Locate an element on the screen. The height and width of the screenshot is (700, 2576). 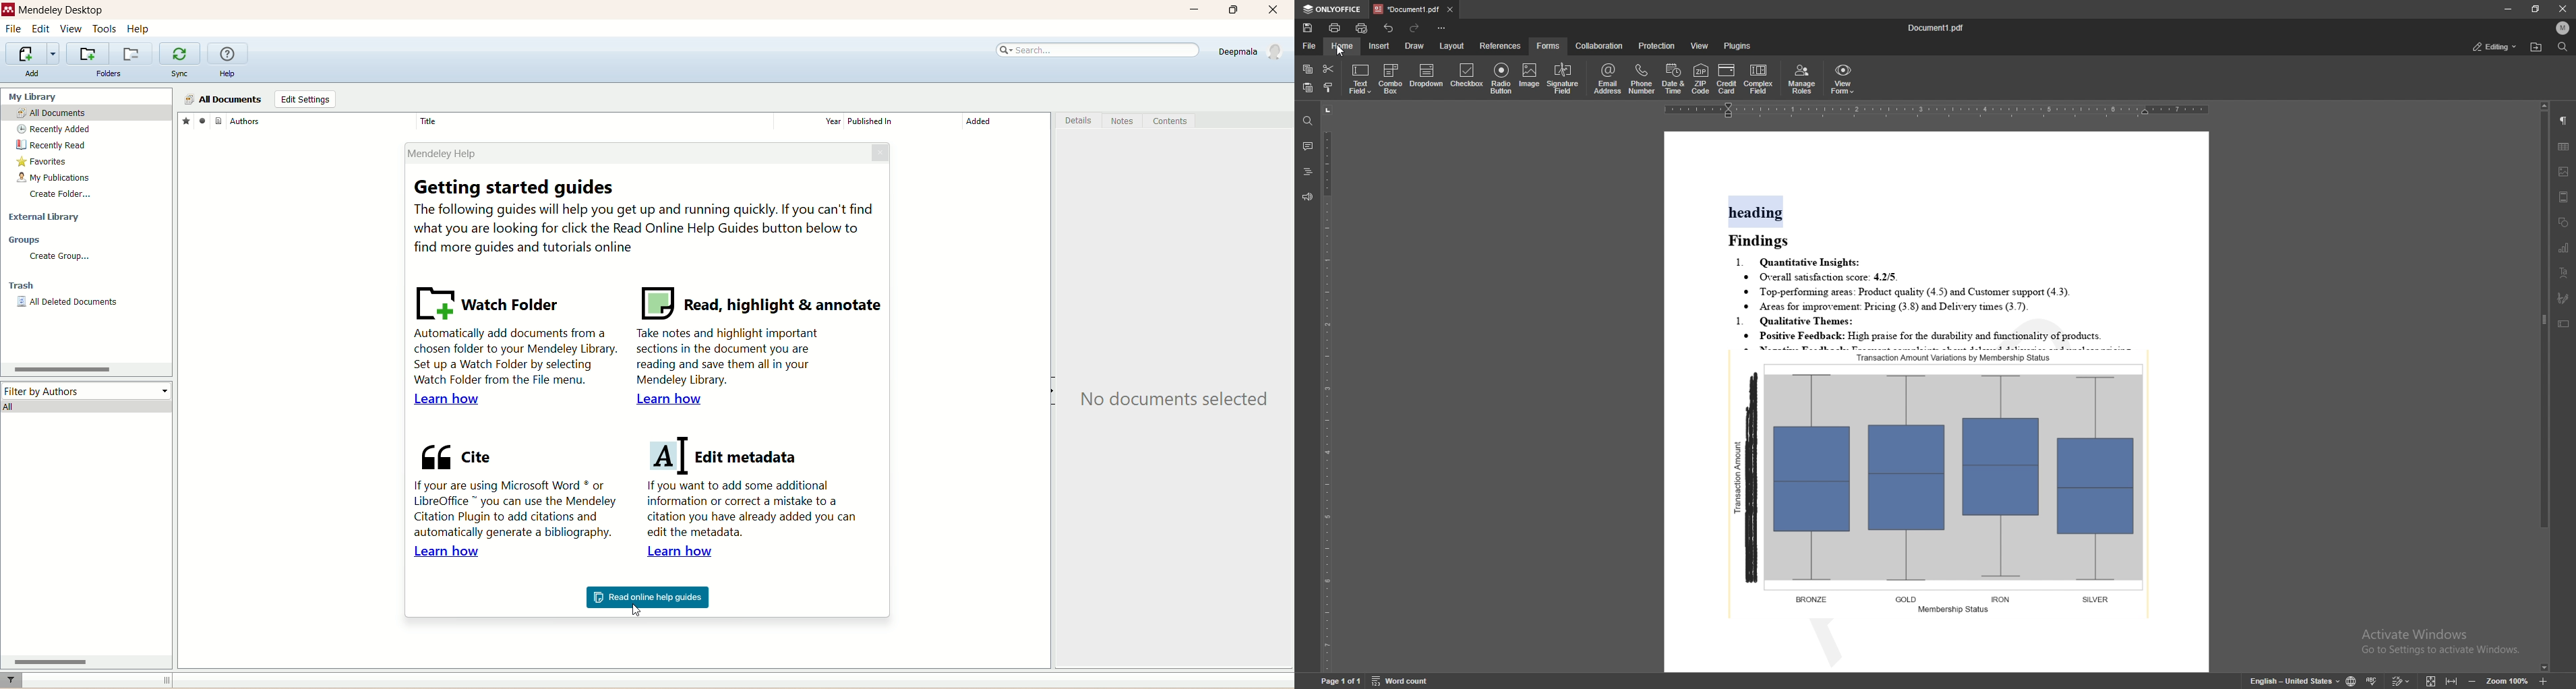
add is located at coordinates (32, 73).